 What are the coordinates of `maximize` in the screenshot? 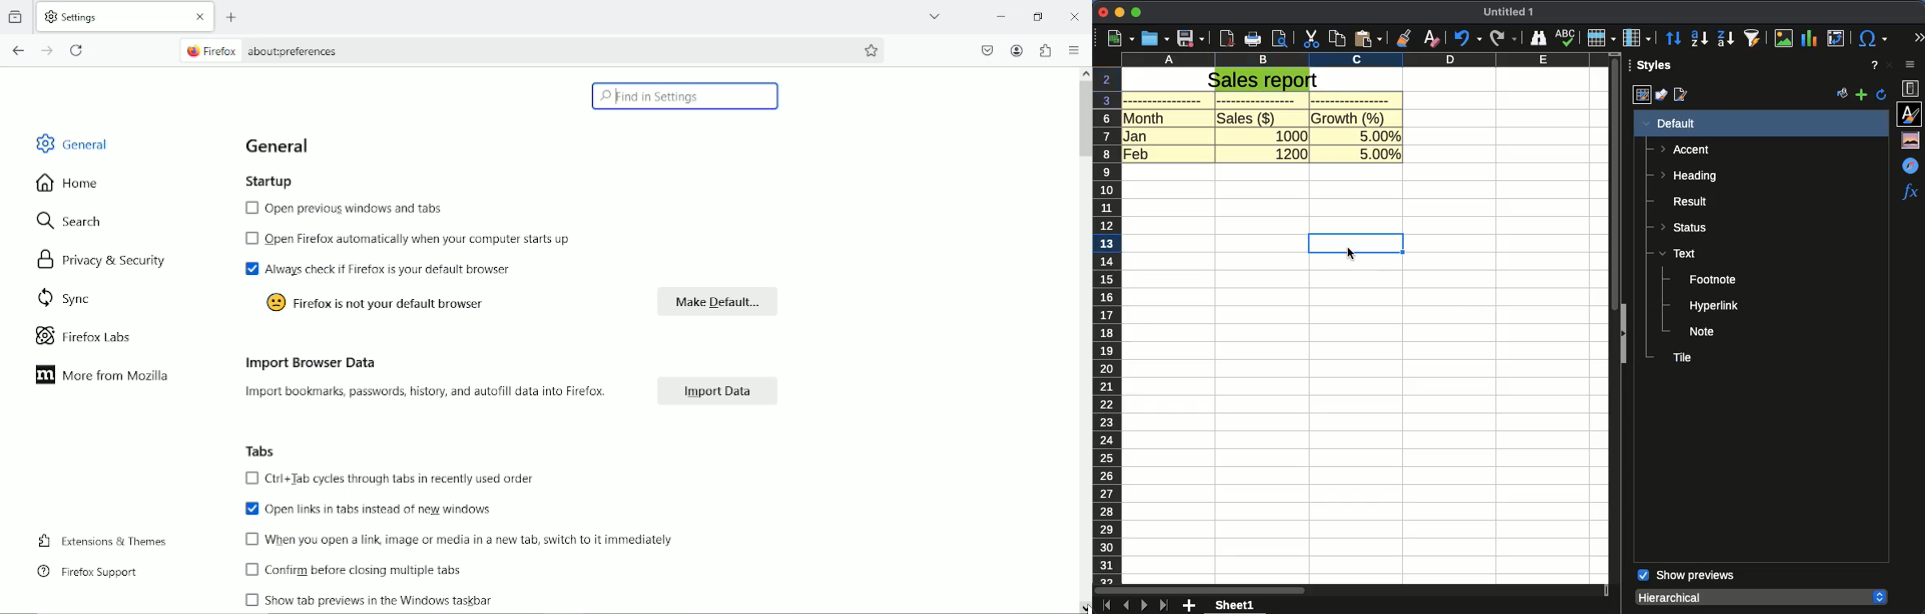 It's located at (1137, 13).